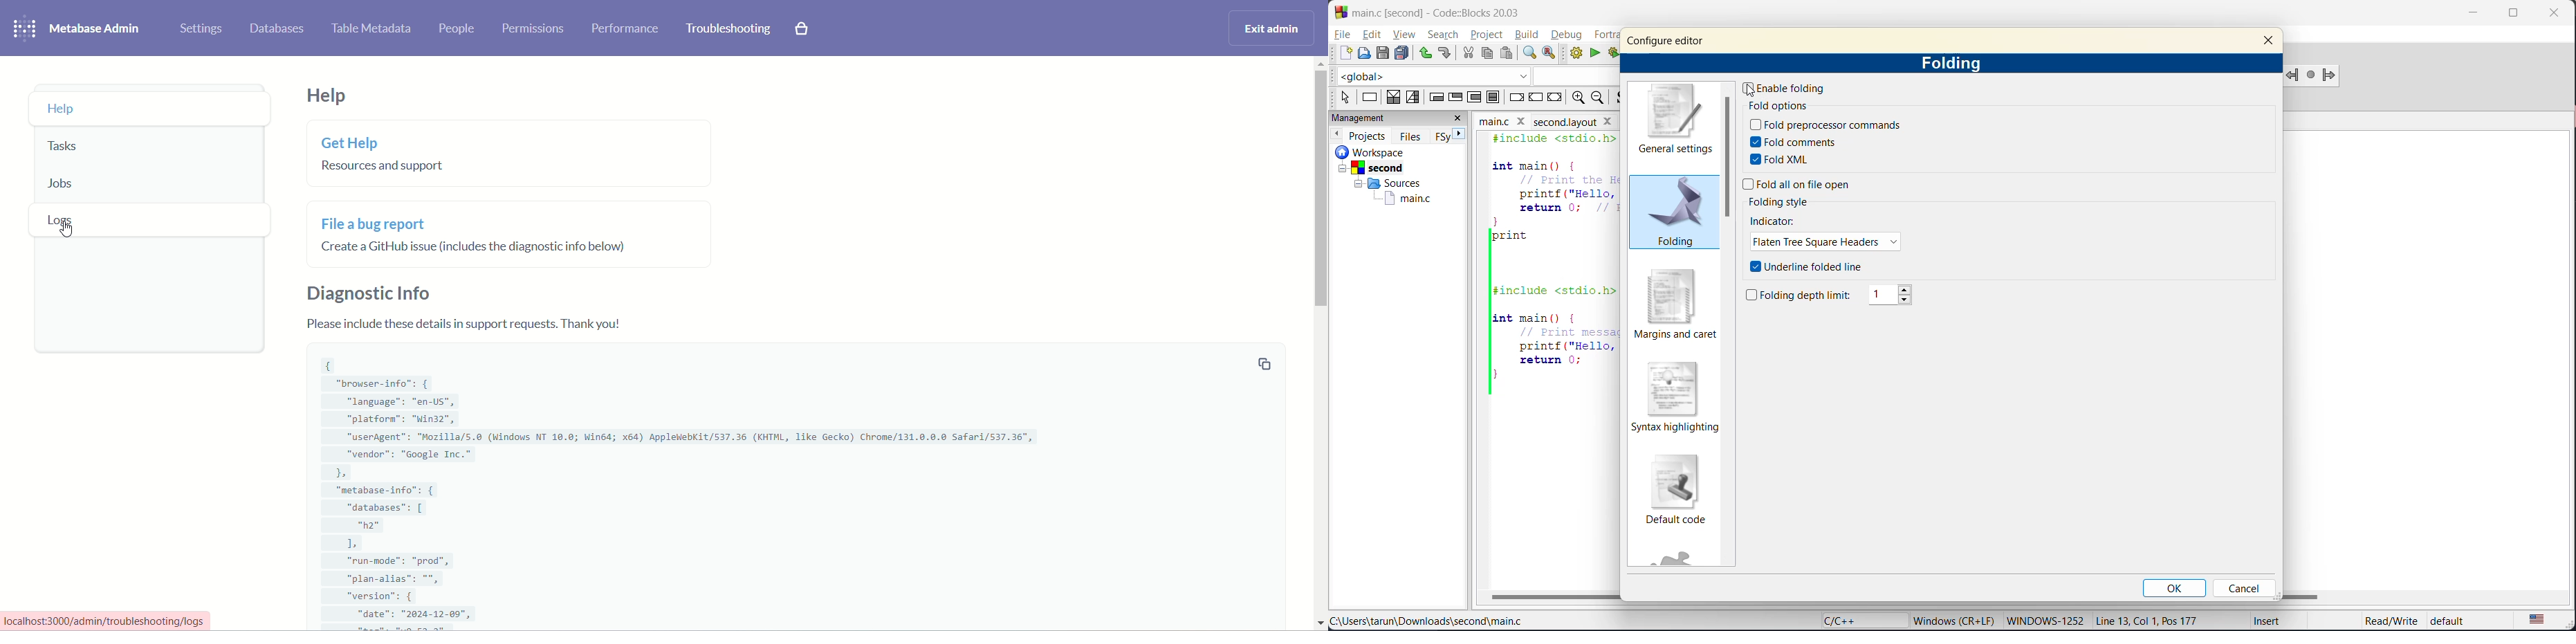 Image resolution: width=2576 pixels, height=644 pixels. Describe the element at coordinates (1675, 304) in the screenshot. I see `margins and caret` at that location.